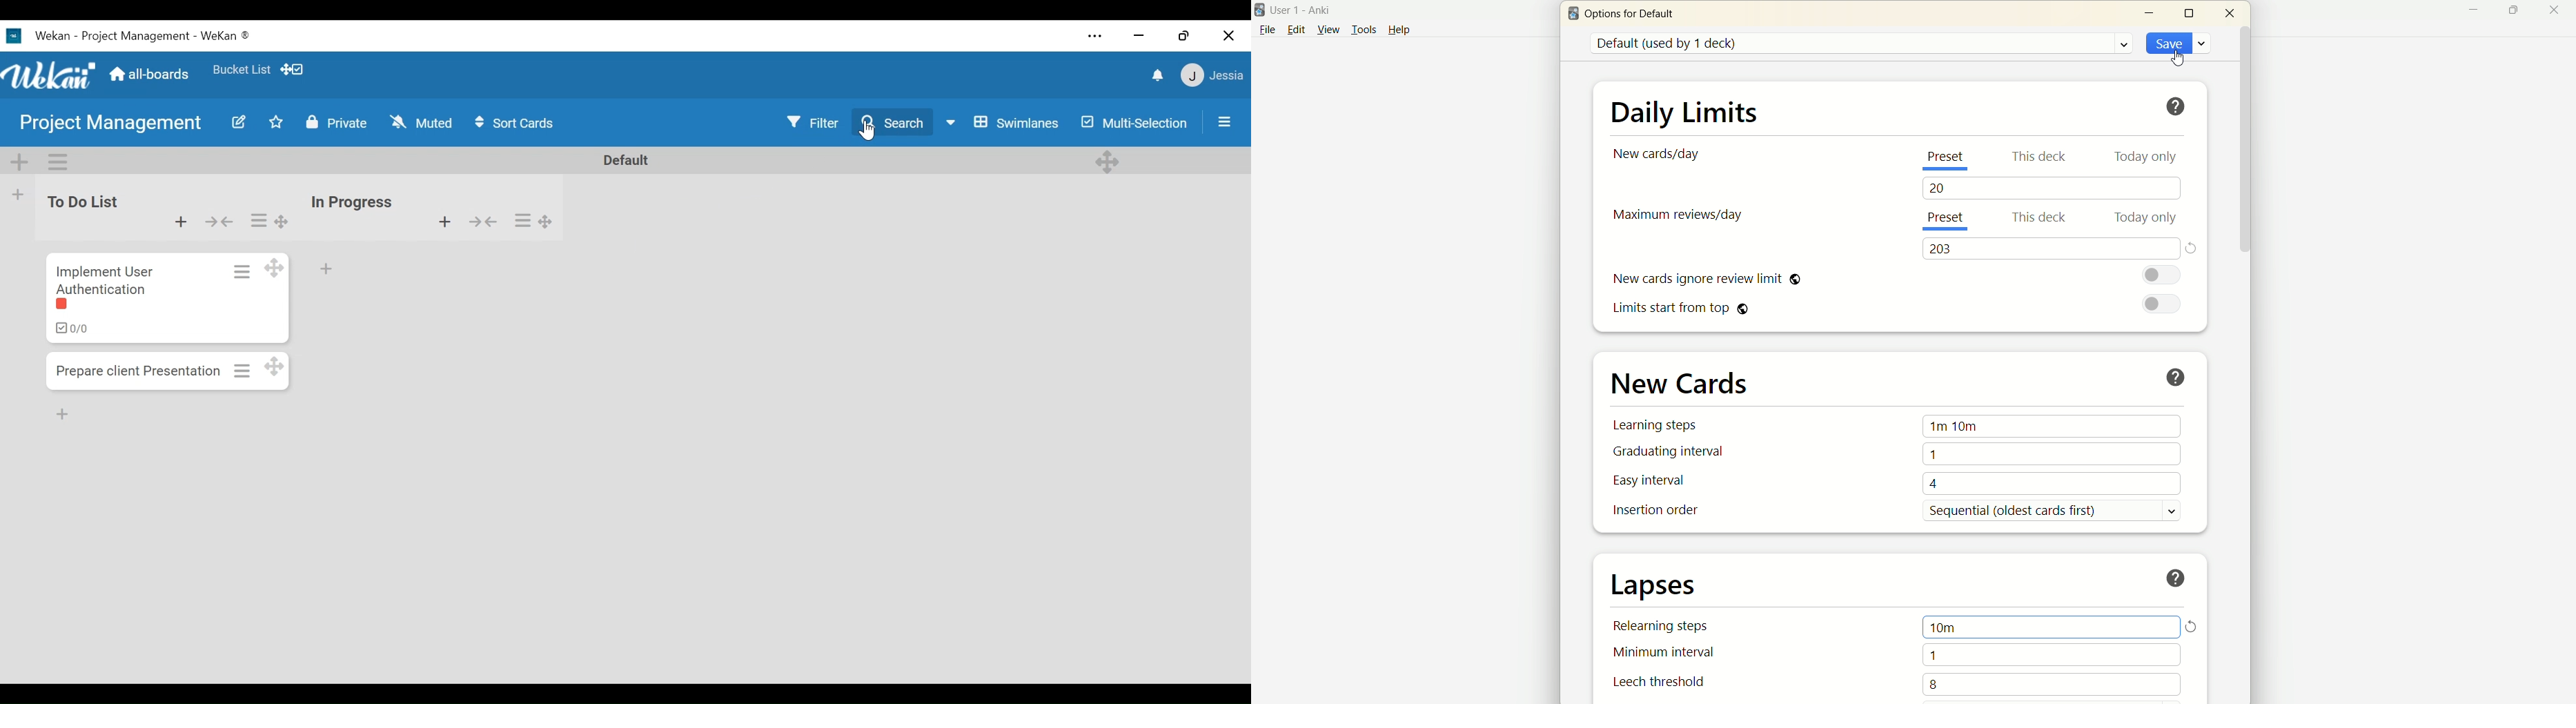  Describe the element at coordinates (1141, 36) in the screenshot. I see `minimize` at that location.